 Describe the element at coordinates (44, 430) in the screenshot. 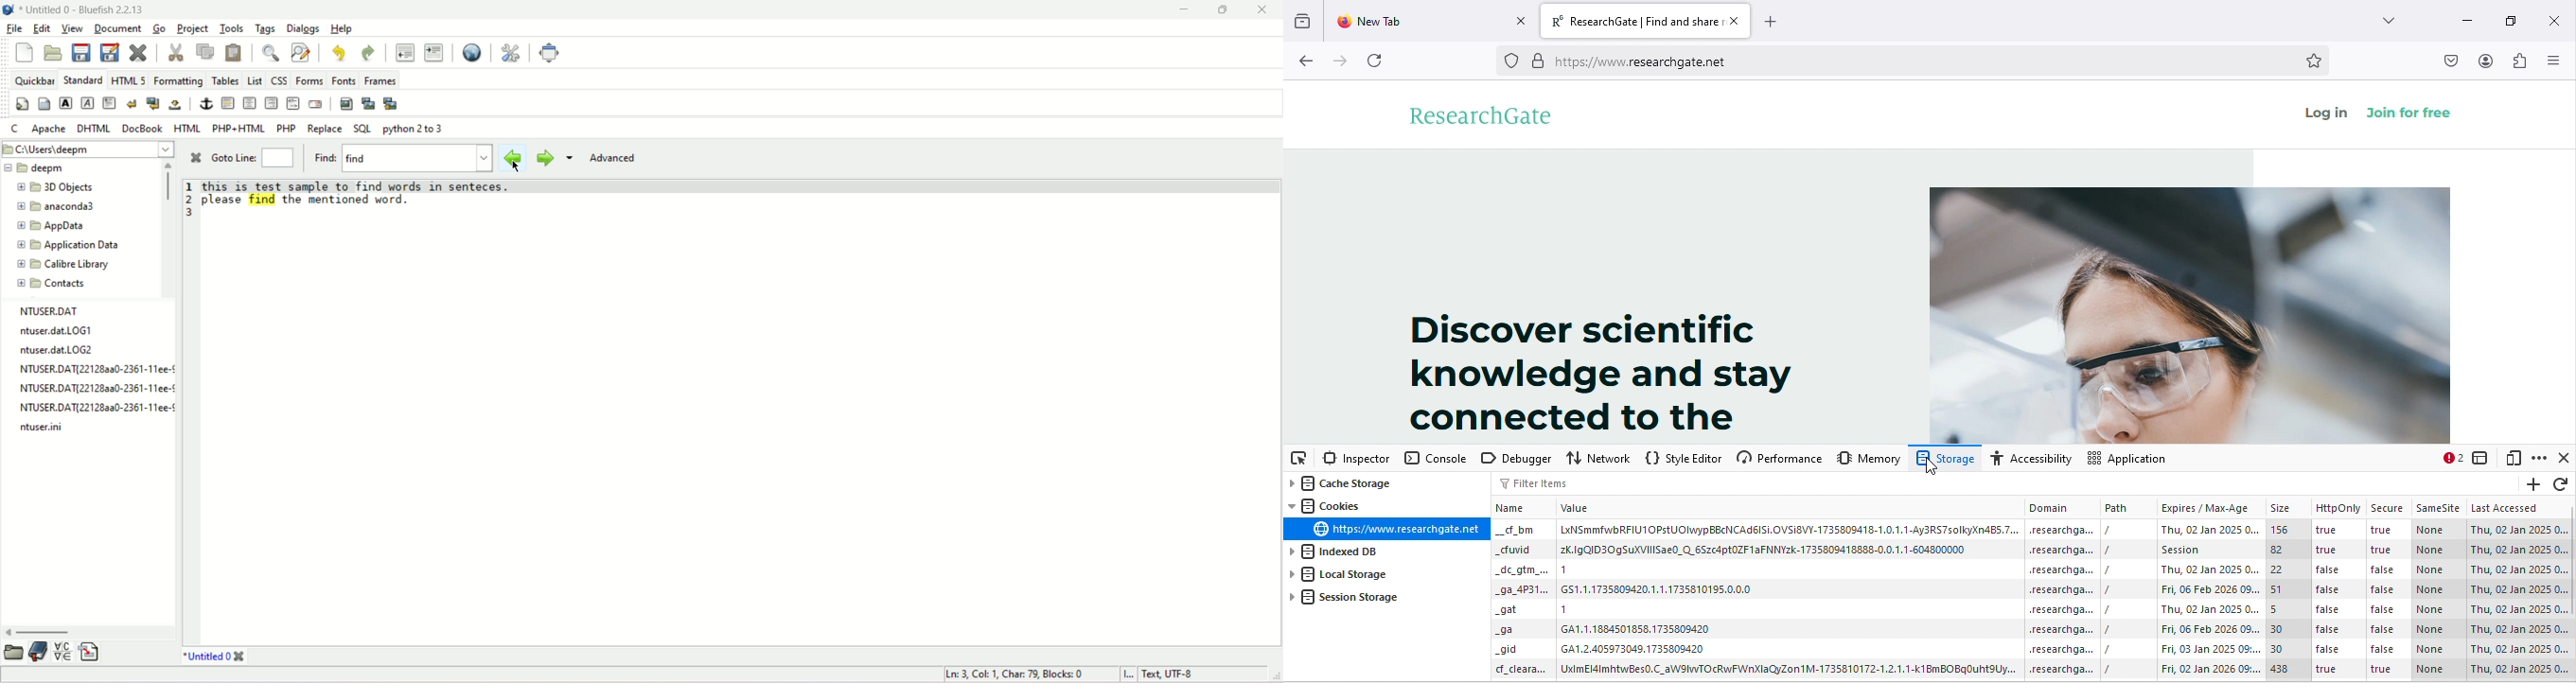

I see `ntuser.ini` at that location.